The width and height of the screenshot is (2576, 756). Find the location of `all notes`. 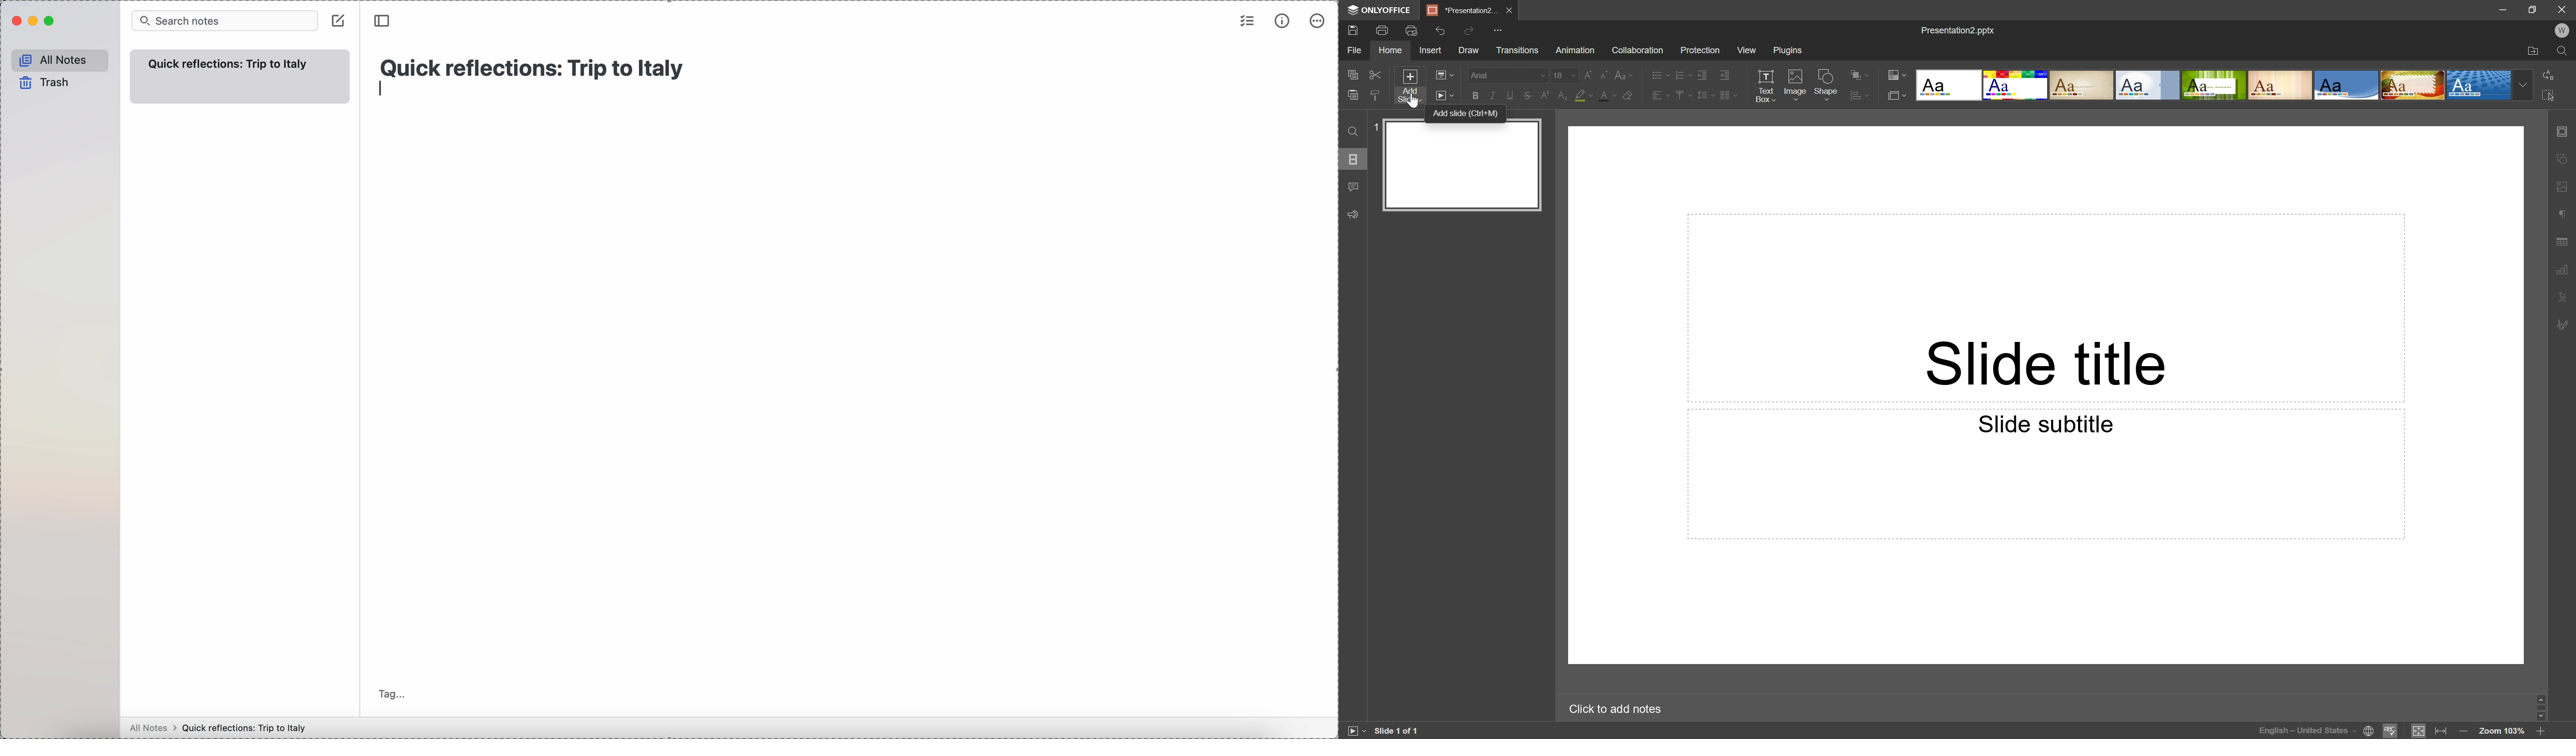

all notes is located at coordinates (150, 729).